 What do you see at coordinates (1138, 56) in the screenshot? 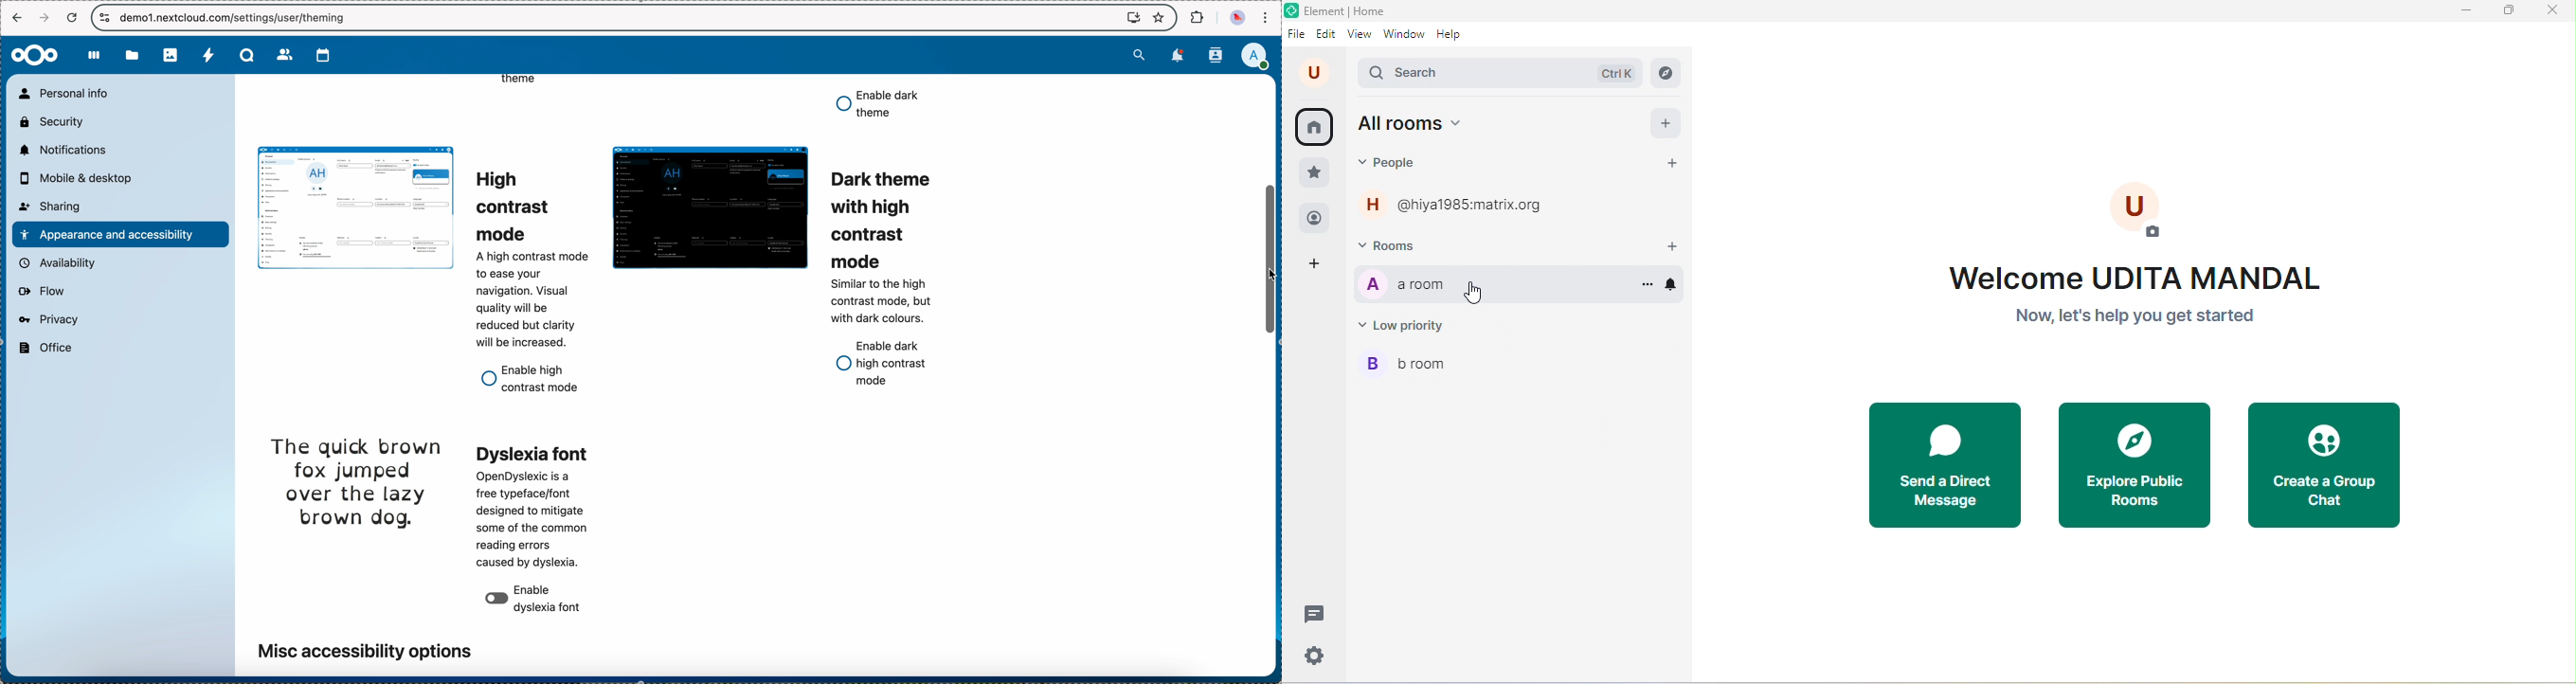
I see `search` at bounding box center [1138, 56].